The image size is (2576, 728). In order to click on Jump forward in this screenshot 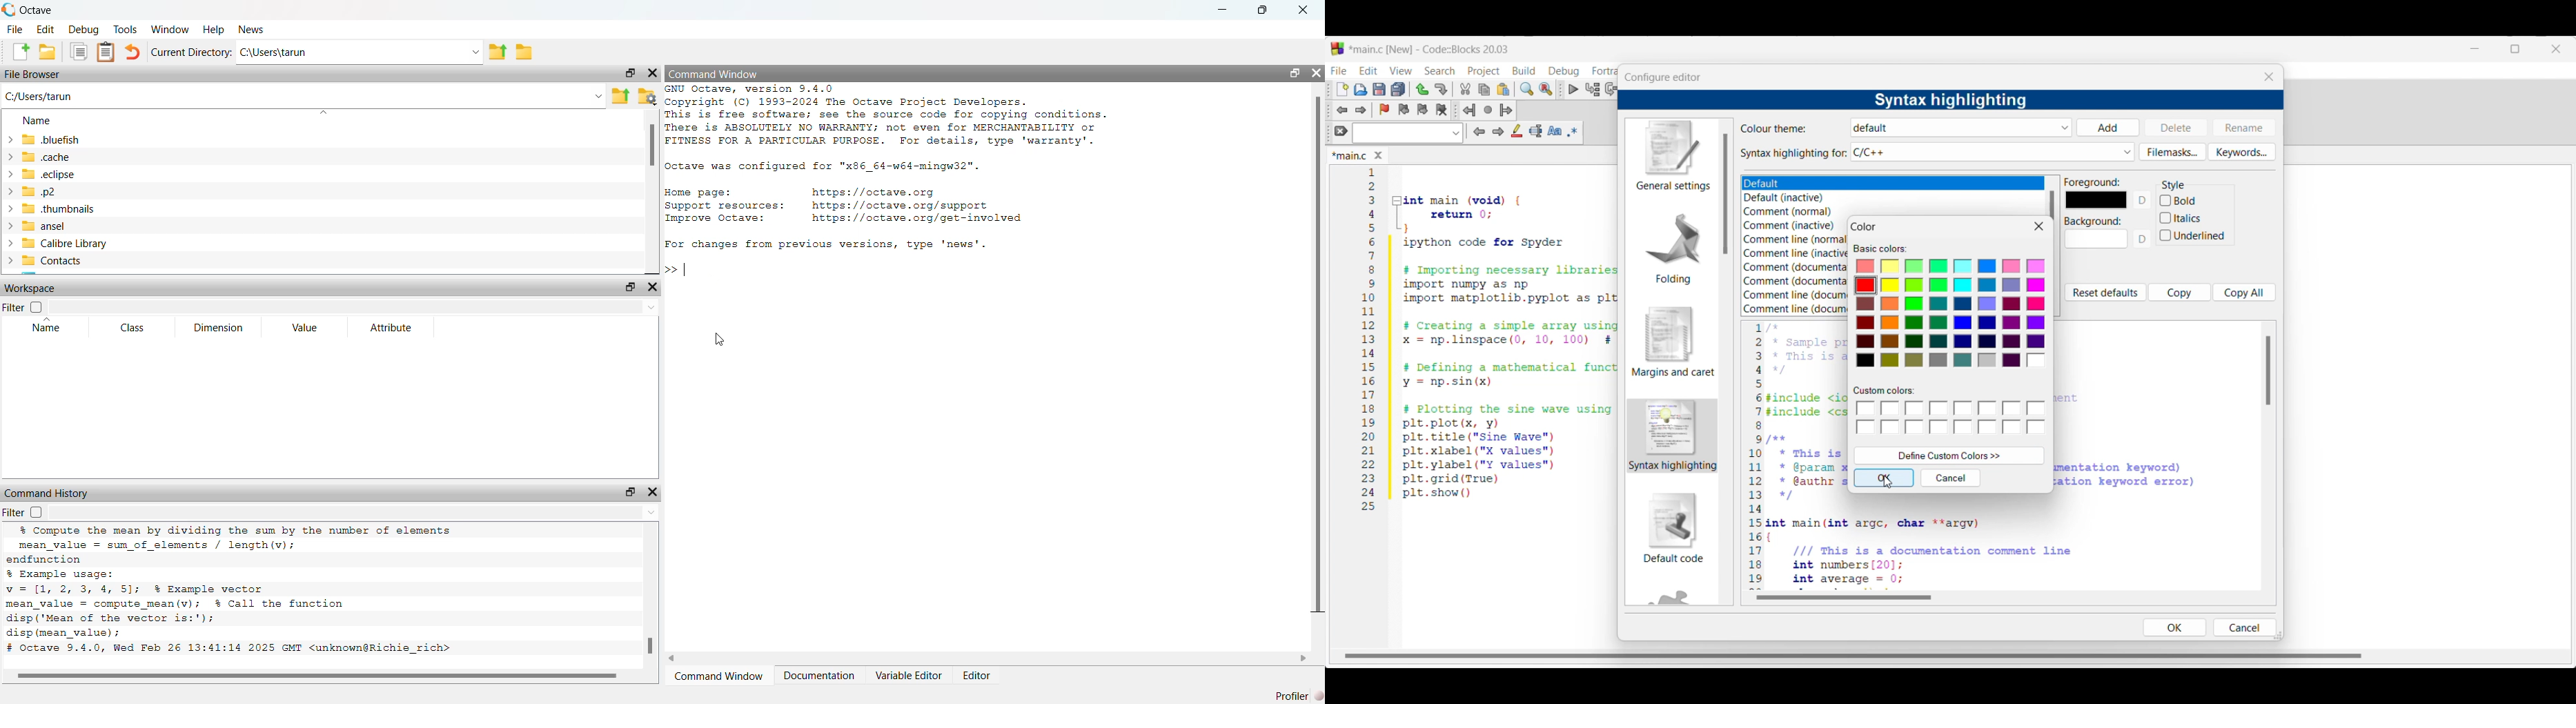, I will do `click(1506, 110)`.